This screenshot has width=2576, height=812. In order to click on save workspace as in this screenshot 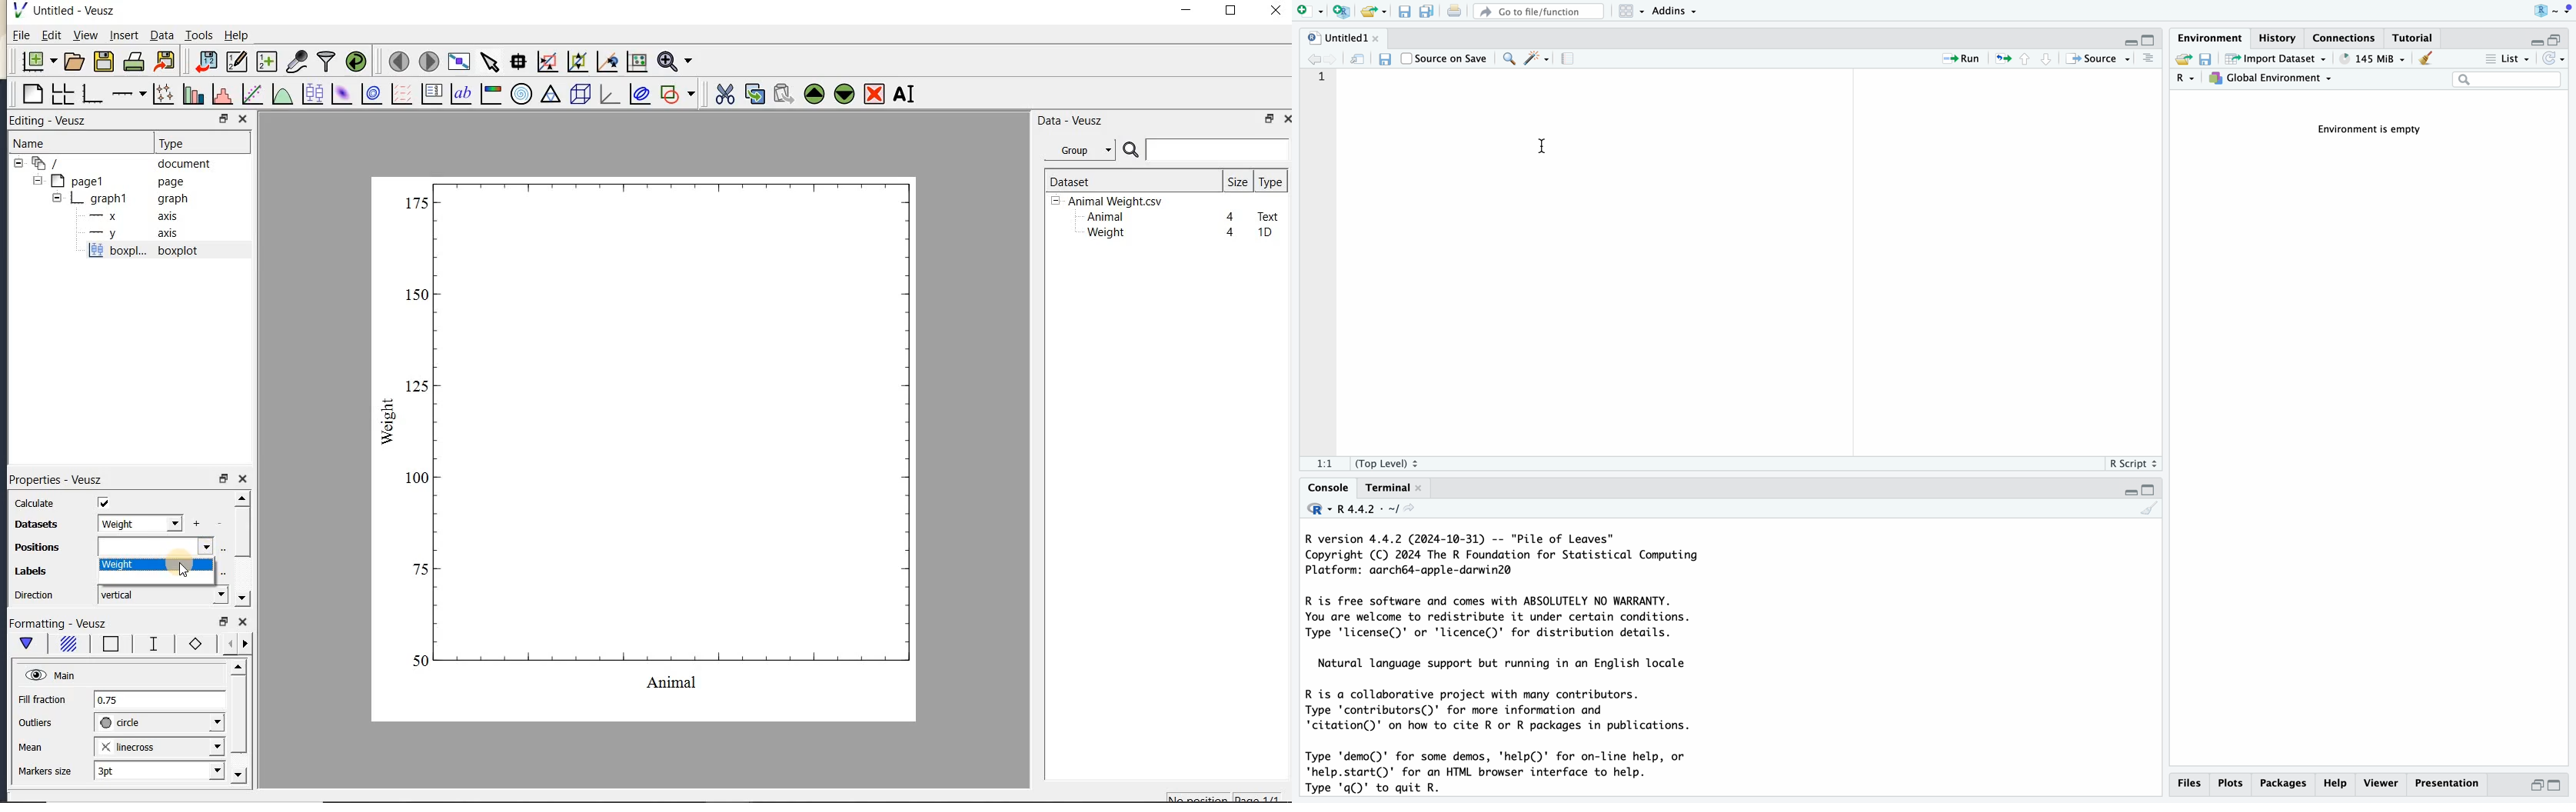, I will do `click(2210, 60)`.